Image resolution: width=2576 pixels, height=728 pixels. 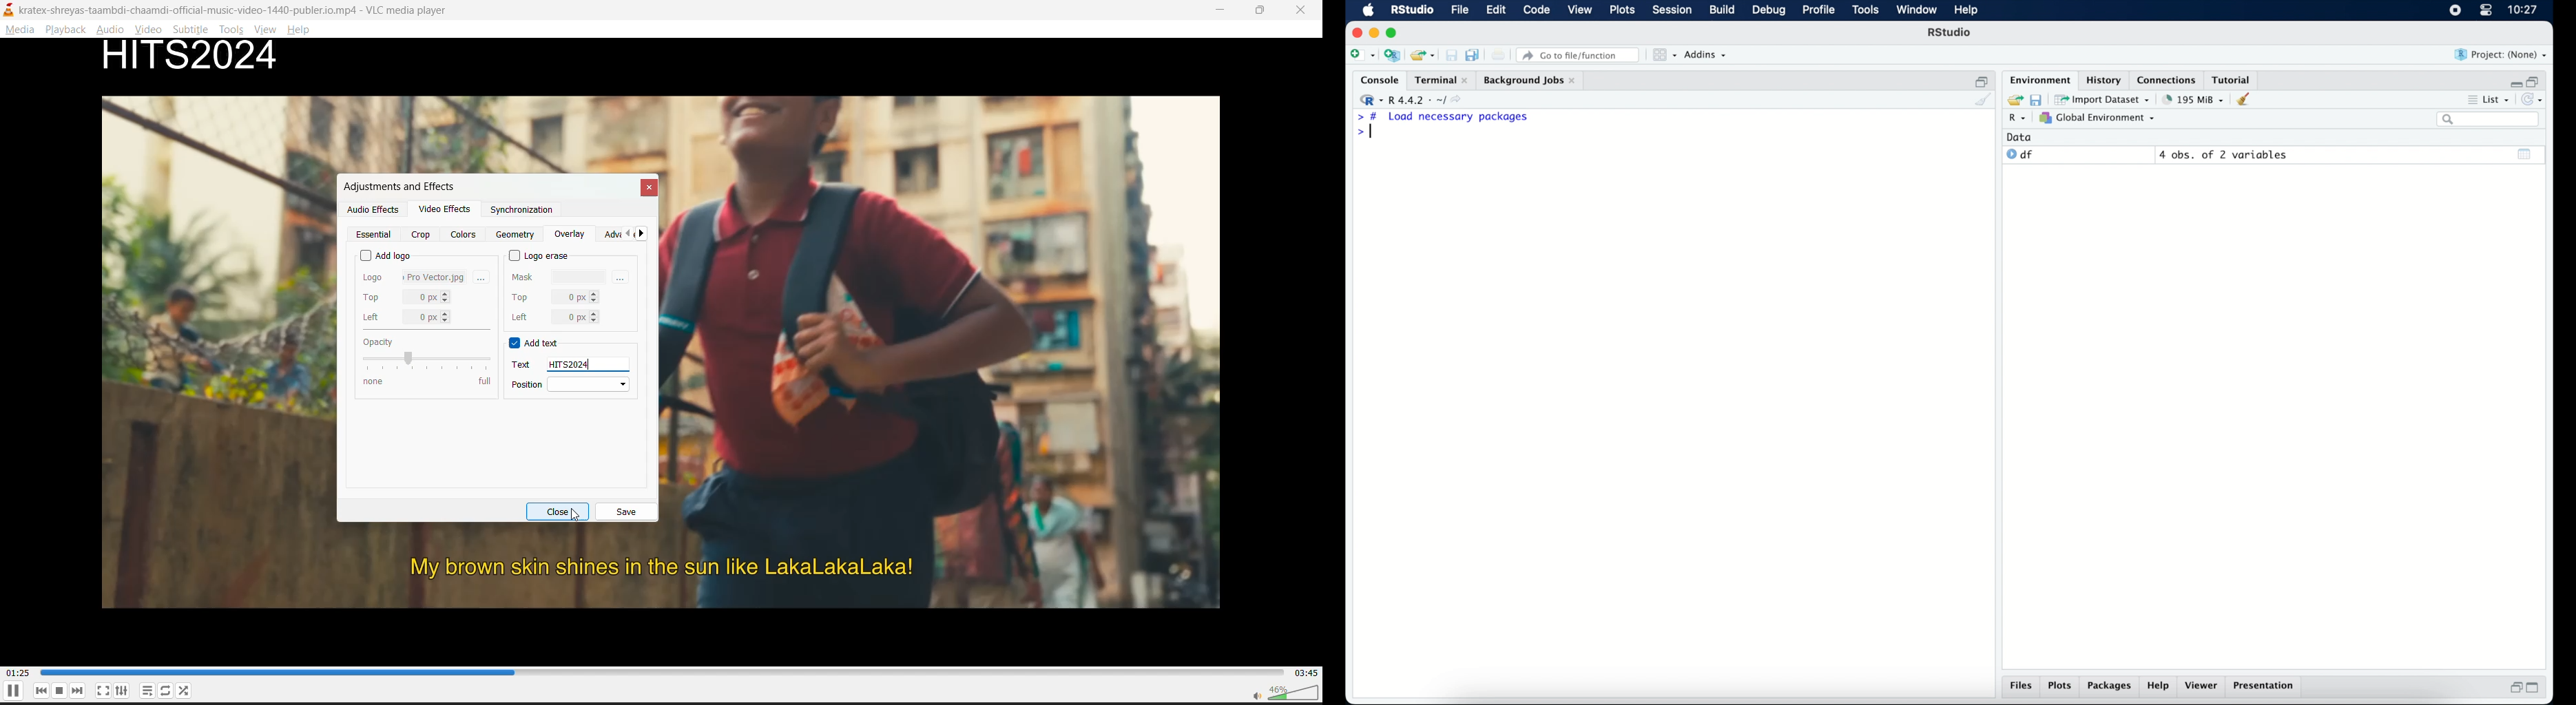 What do you see at coordinates (1394, 33) in the screenshot?
I see `maximize` at bounding box center [1394, 33].